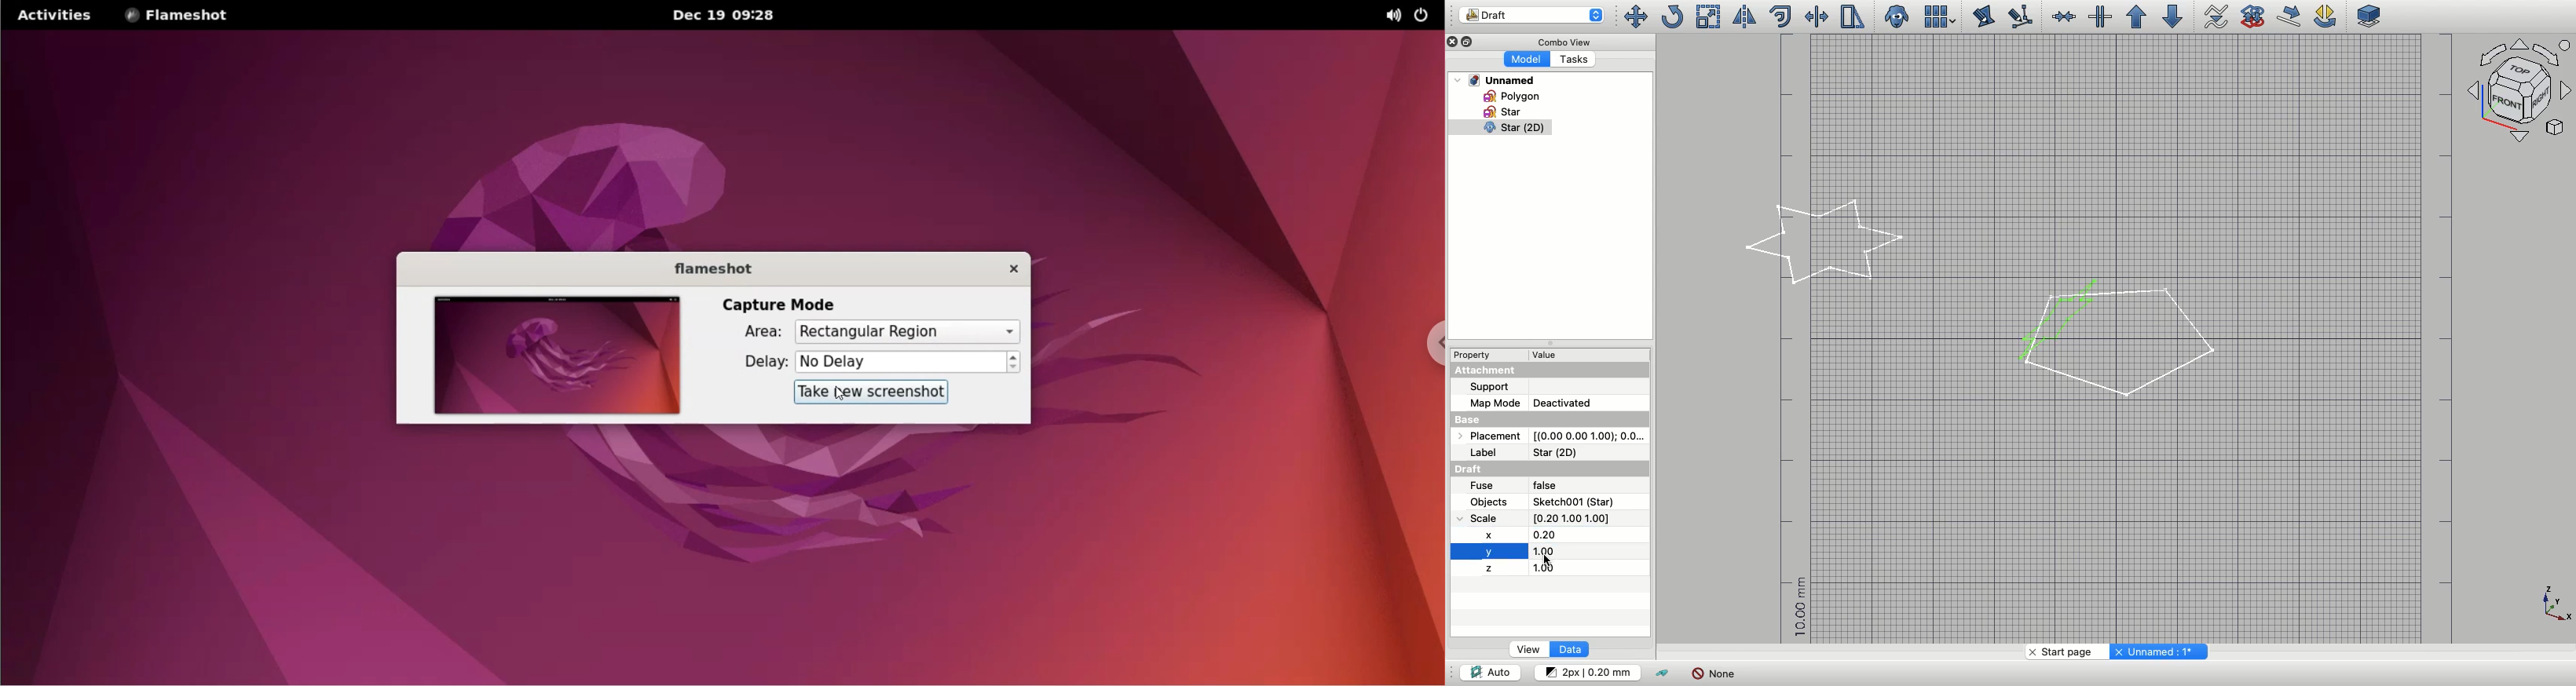  What do you see at coordinates (1489, 552) in the screenshot?
I see `Y scale selected` at bounding box center [1489, 552].